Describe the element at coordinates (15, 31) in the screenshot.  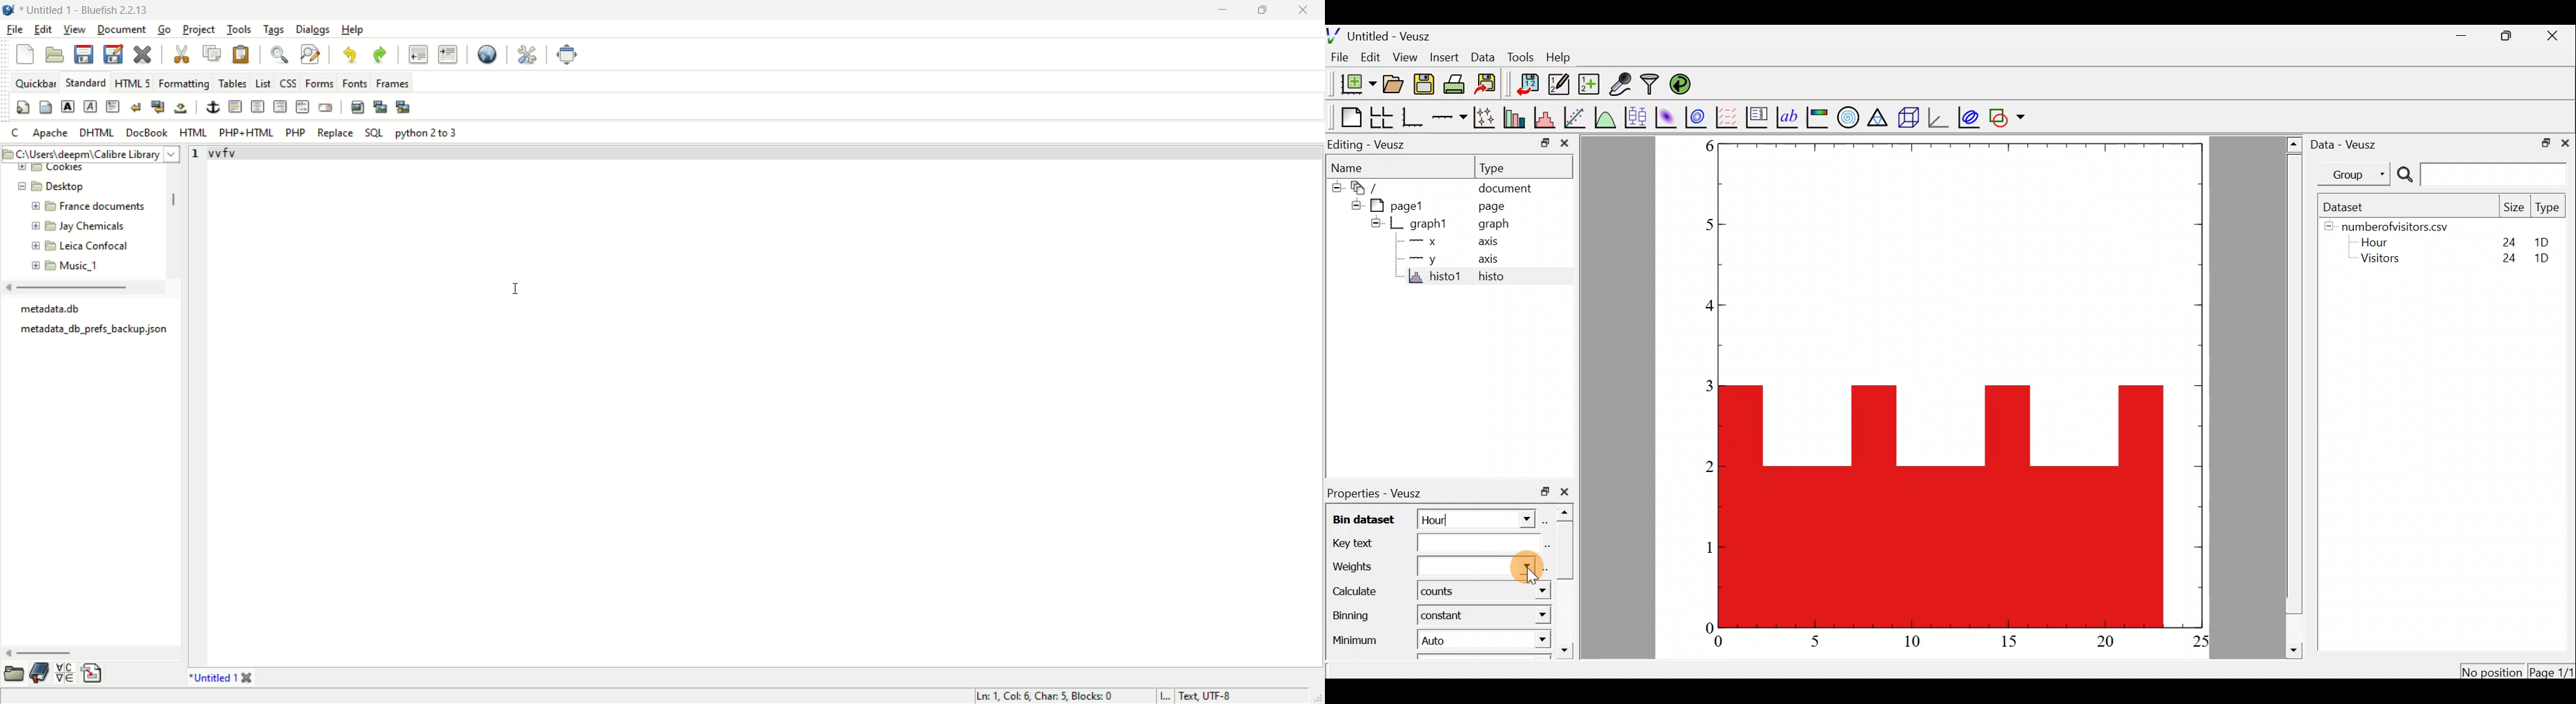
I see `file` at that location.